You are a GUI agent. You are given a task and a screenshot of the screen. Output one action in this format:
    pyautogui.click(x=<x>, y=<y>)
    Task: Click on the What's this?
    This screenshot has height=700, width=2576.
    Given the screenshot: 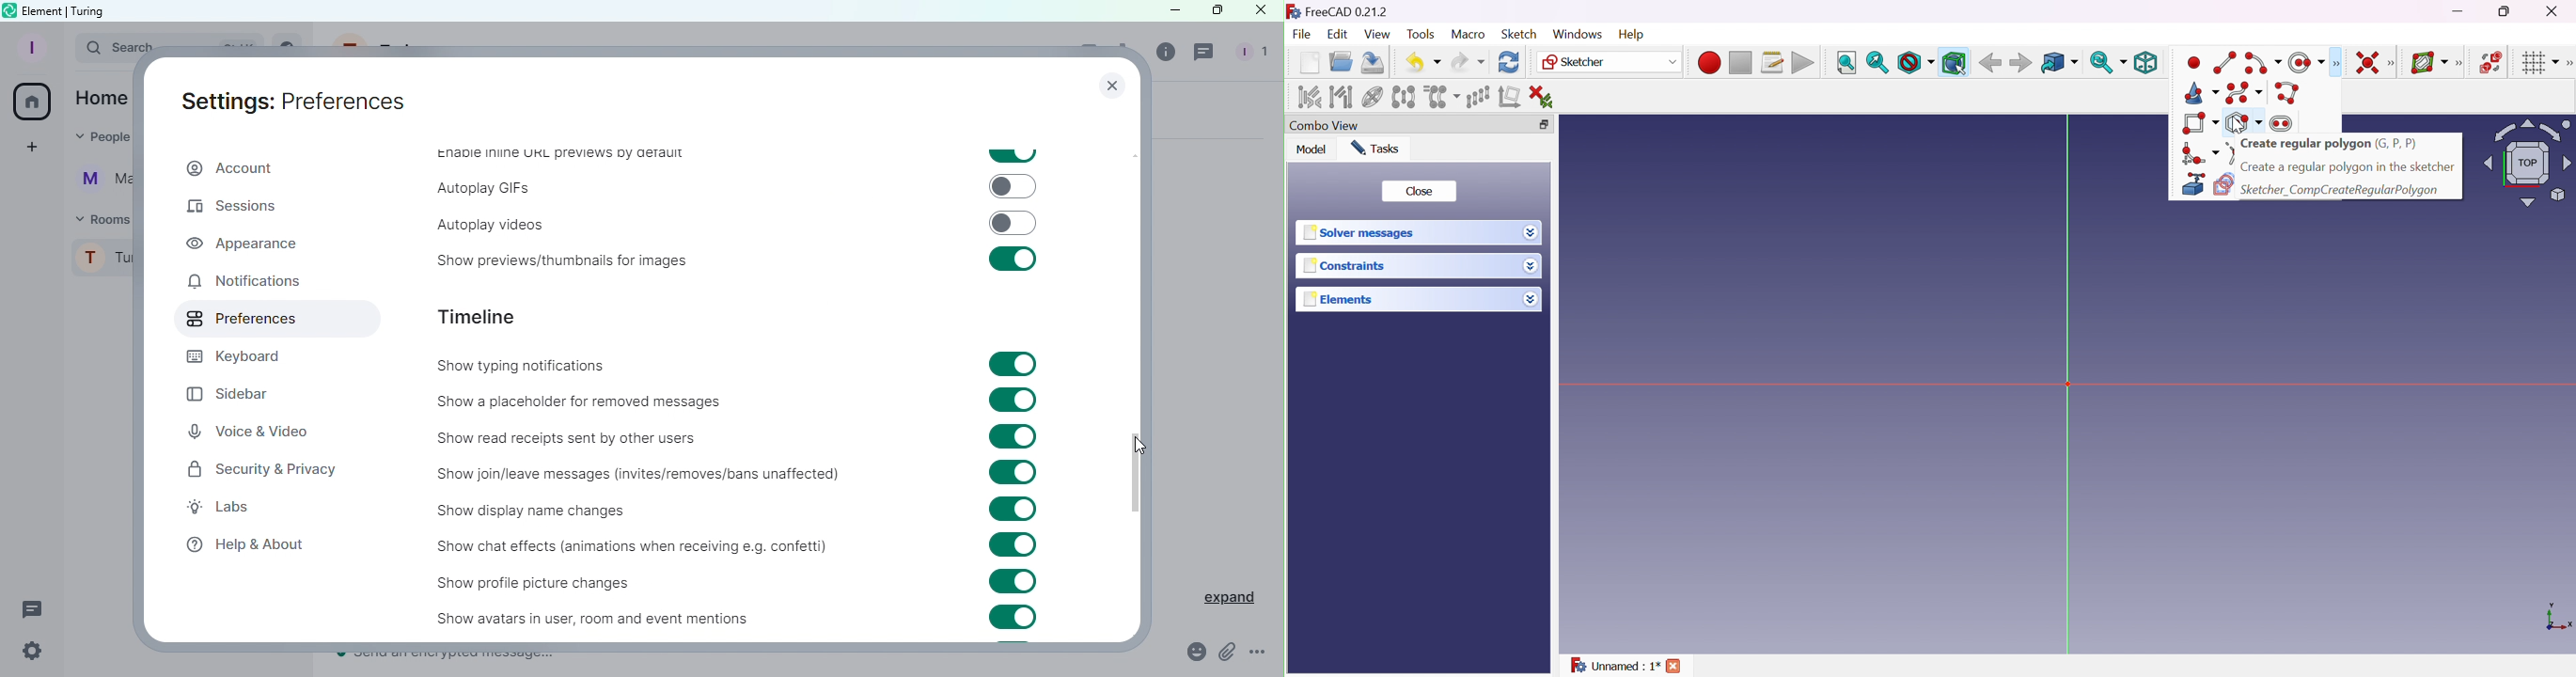 What is the action you would take?
    pyautogui.click(x=2212, y=62)
    